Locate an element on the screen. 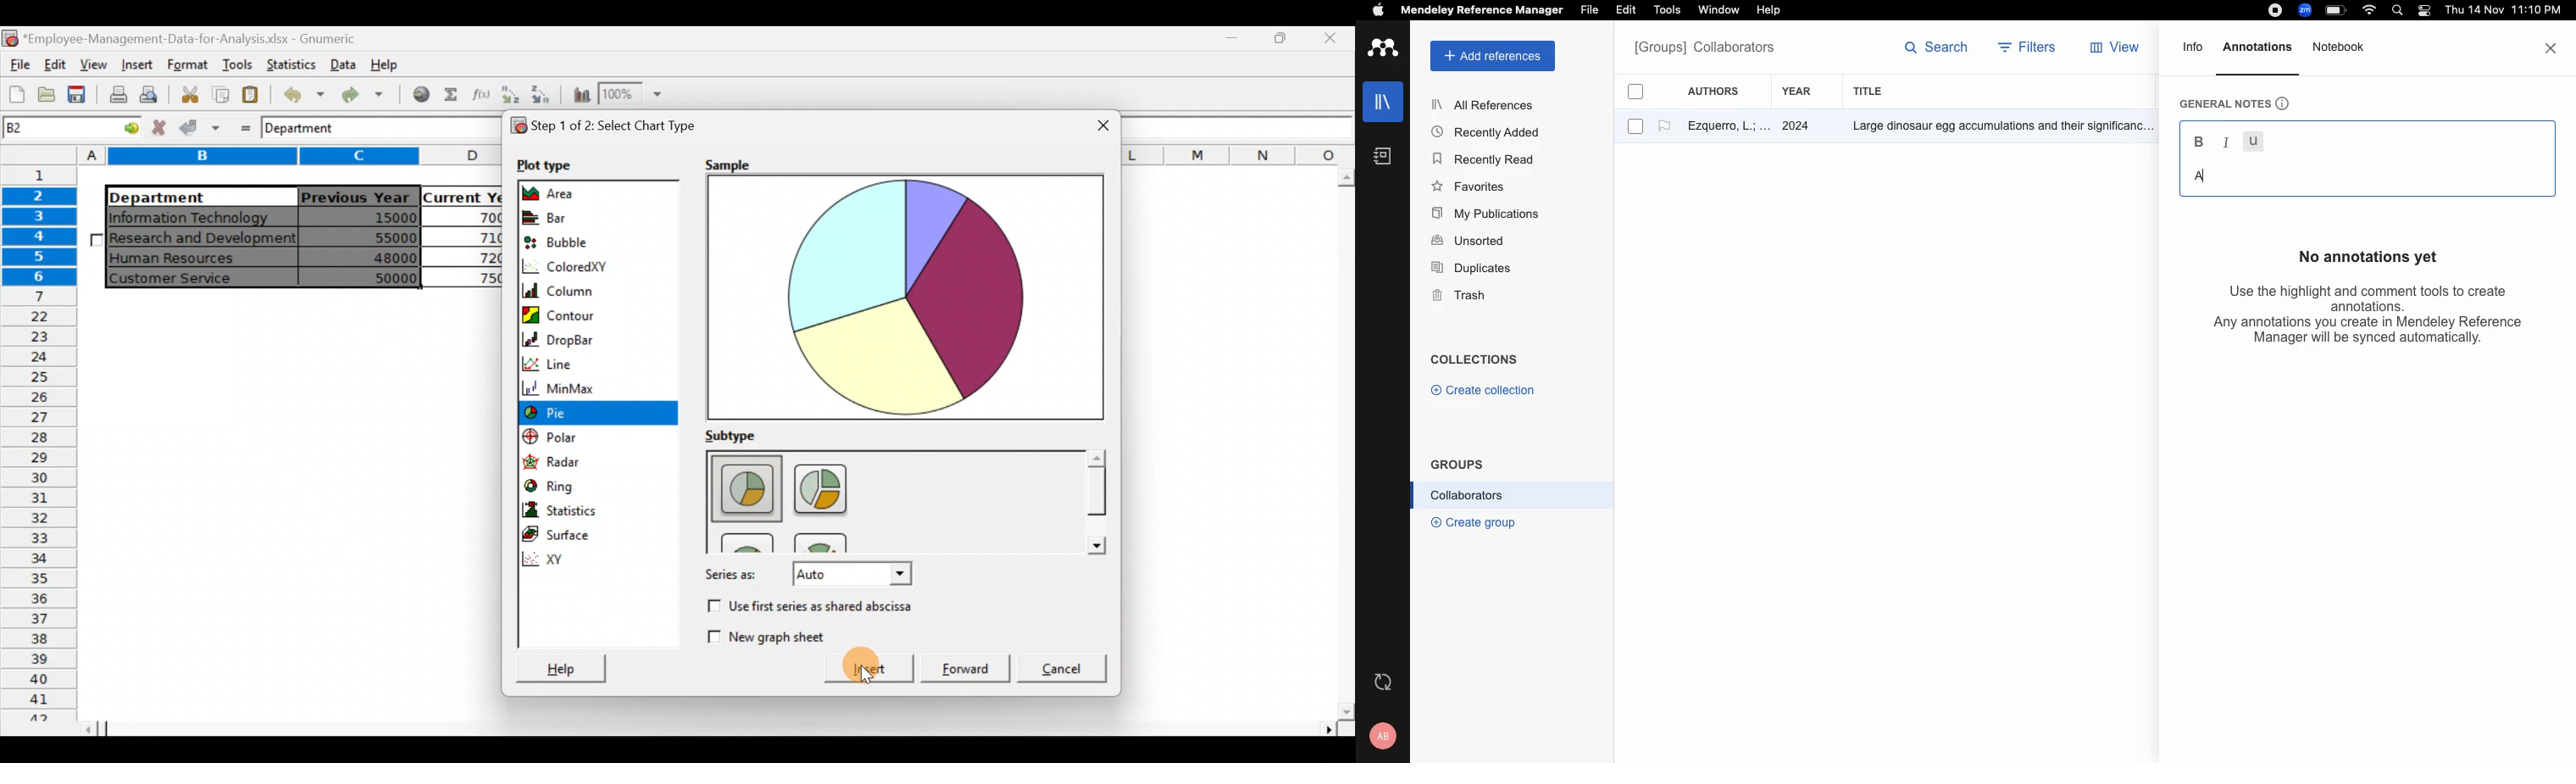  Paste the clipboard is located at coordinates (254, 95).